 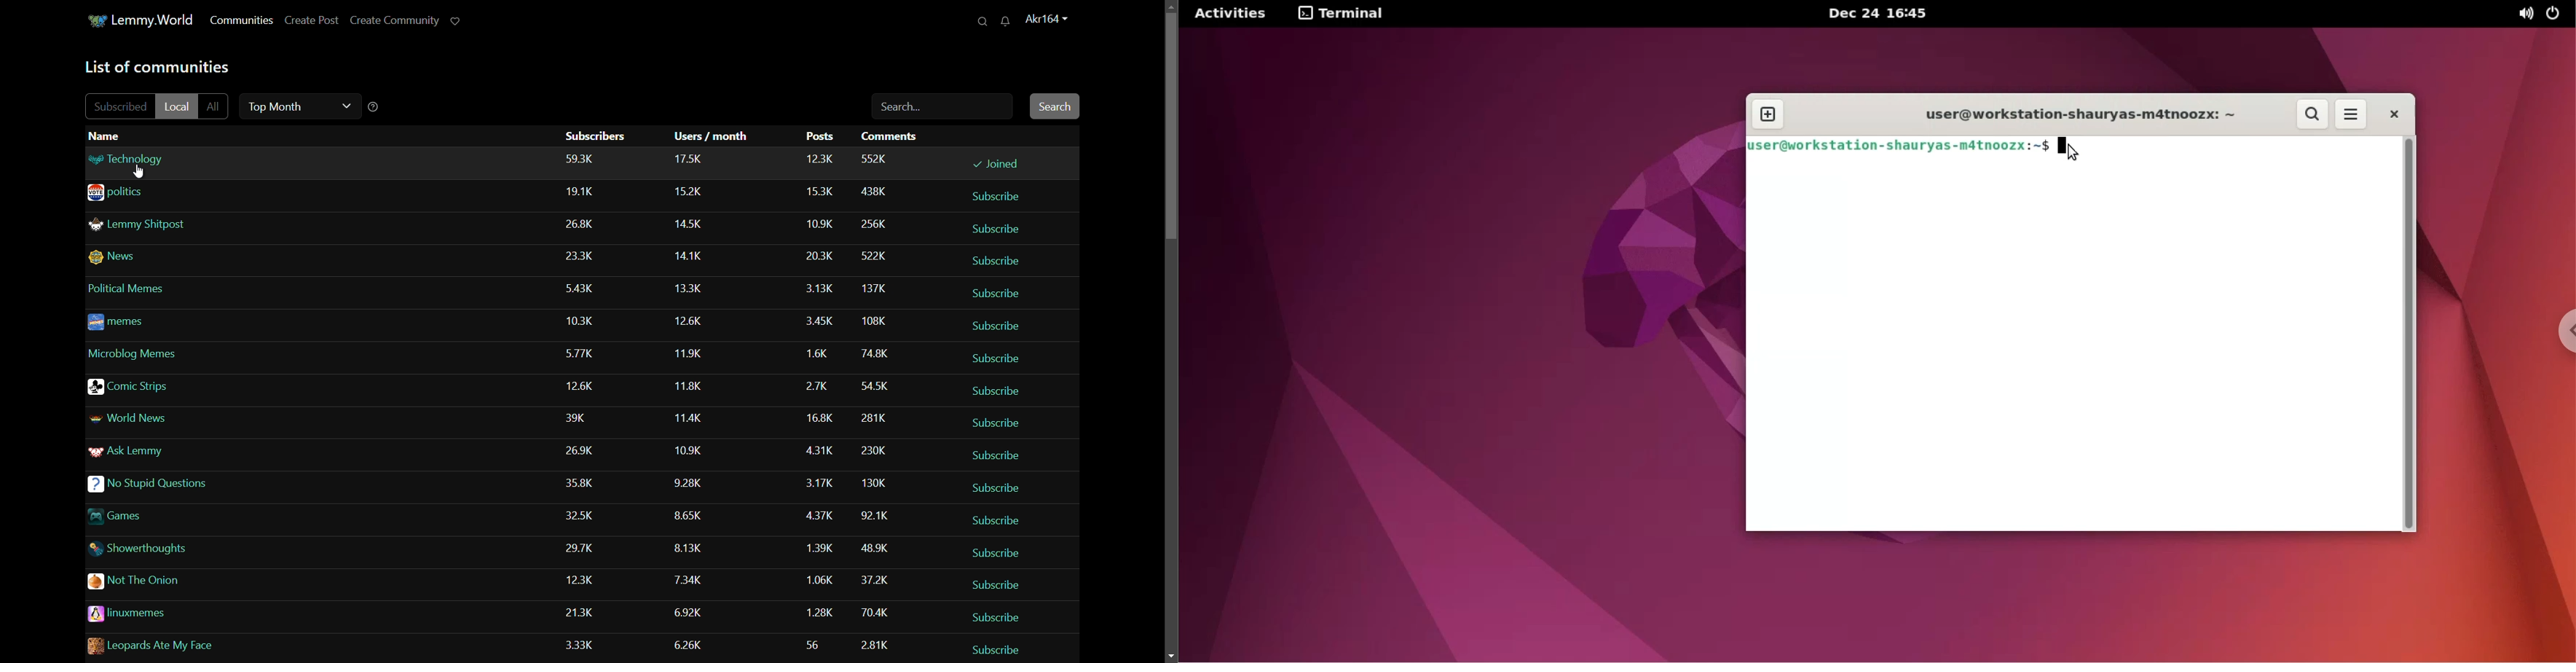 I want to click on subscribe/unsubscribe, so click(x=998, y=618).